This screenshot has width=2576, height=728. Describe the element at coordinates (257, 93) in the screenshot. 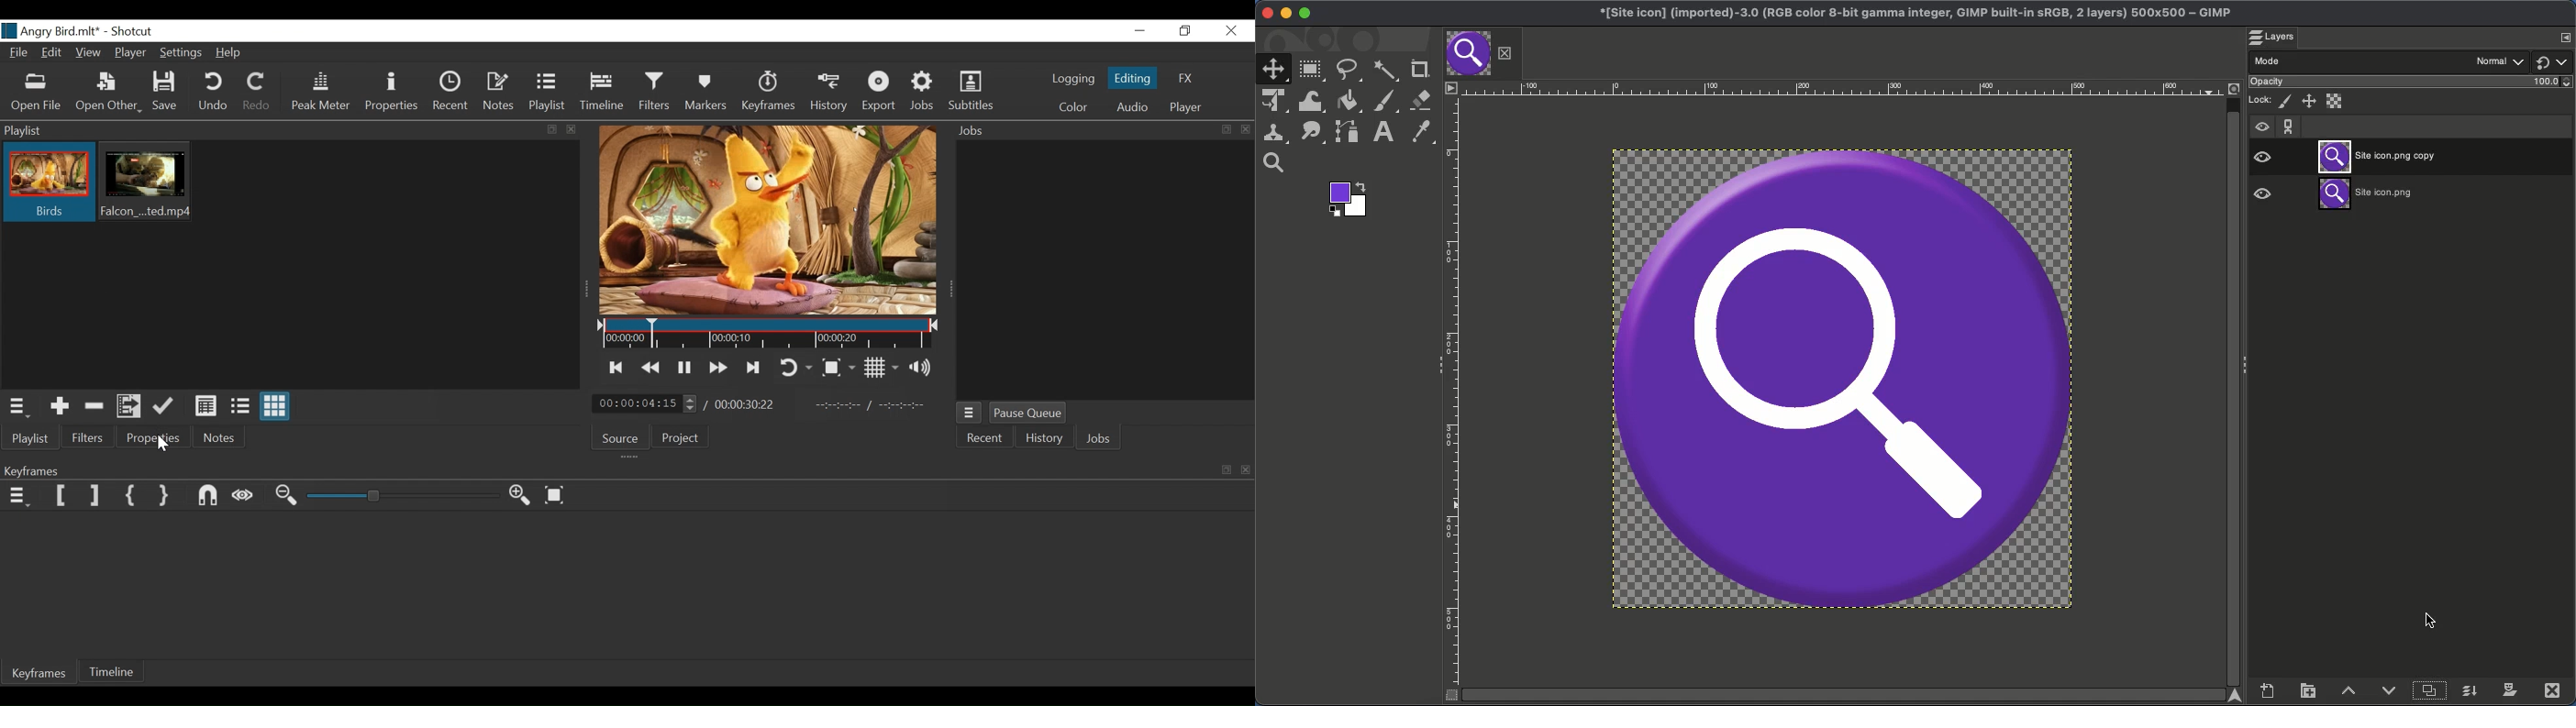

I see `Redo` at that location.